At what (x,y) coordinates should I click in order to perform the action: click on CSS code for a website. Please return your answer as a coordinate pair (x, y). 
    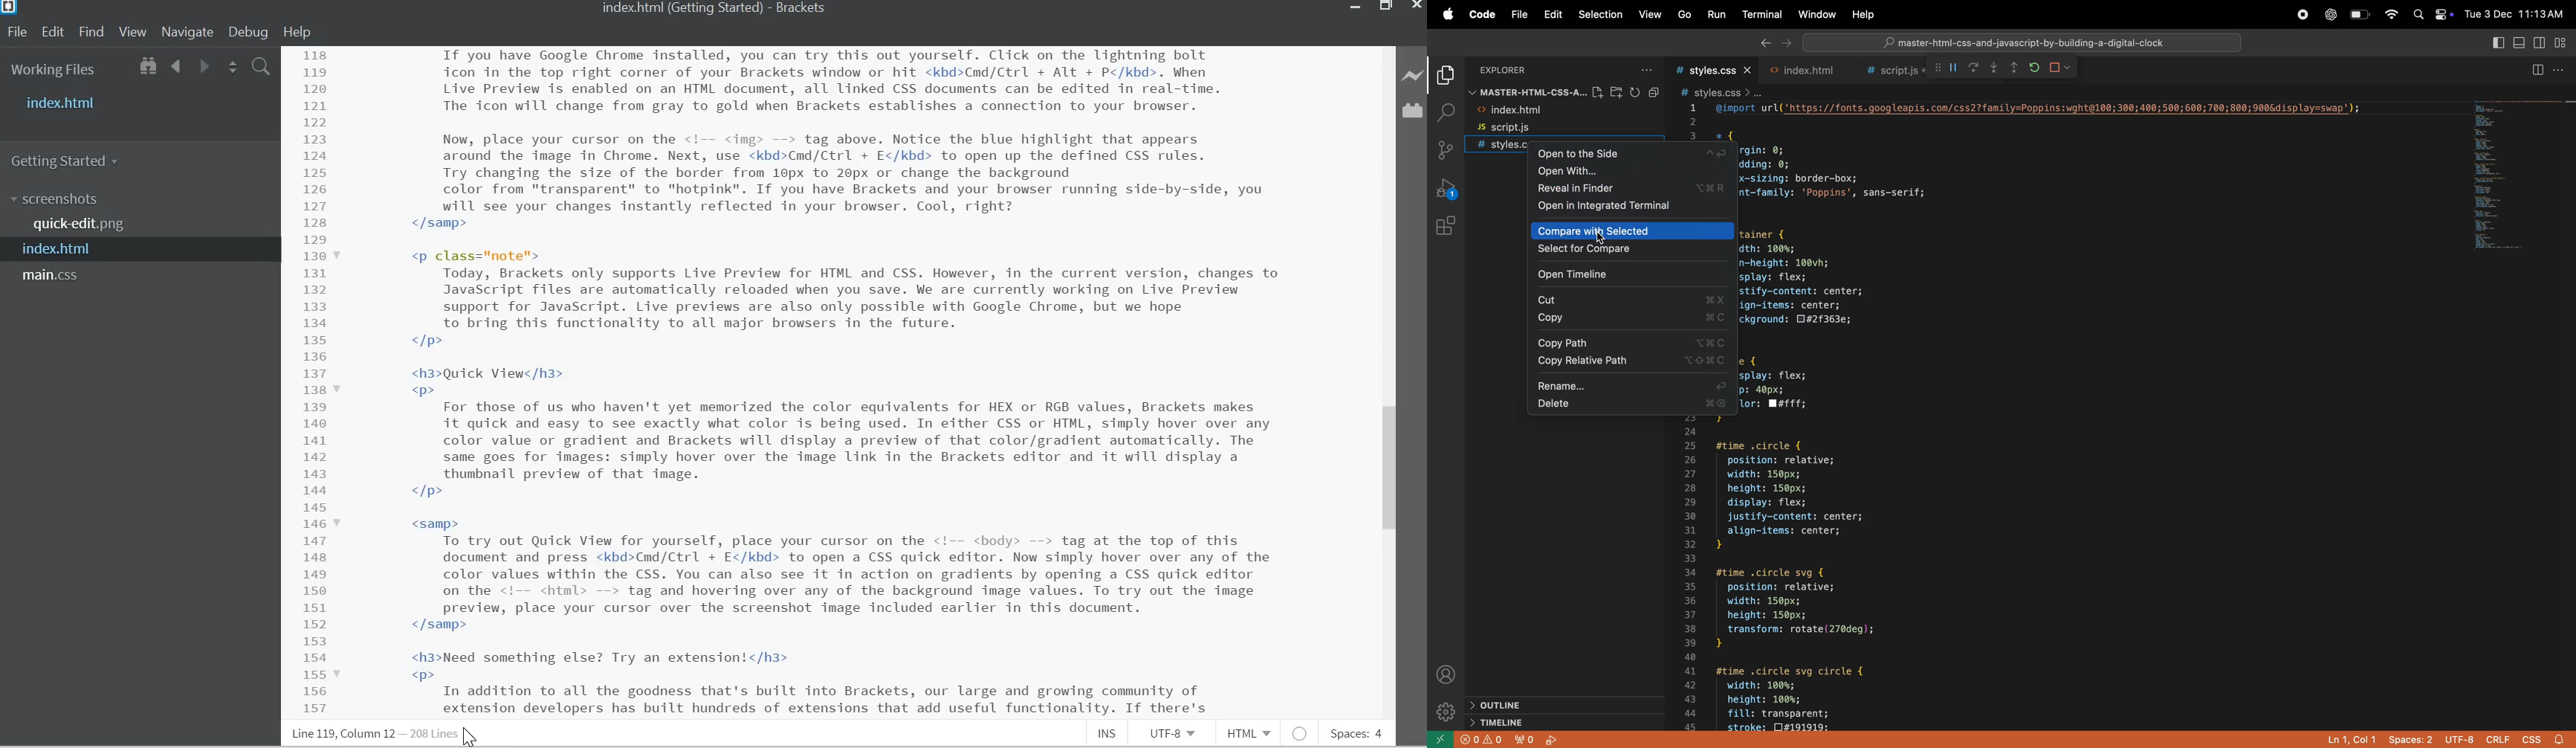
    Looking at the image, I should click on (829, 381).